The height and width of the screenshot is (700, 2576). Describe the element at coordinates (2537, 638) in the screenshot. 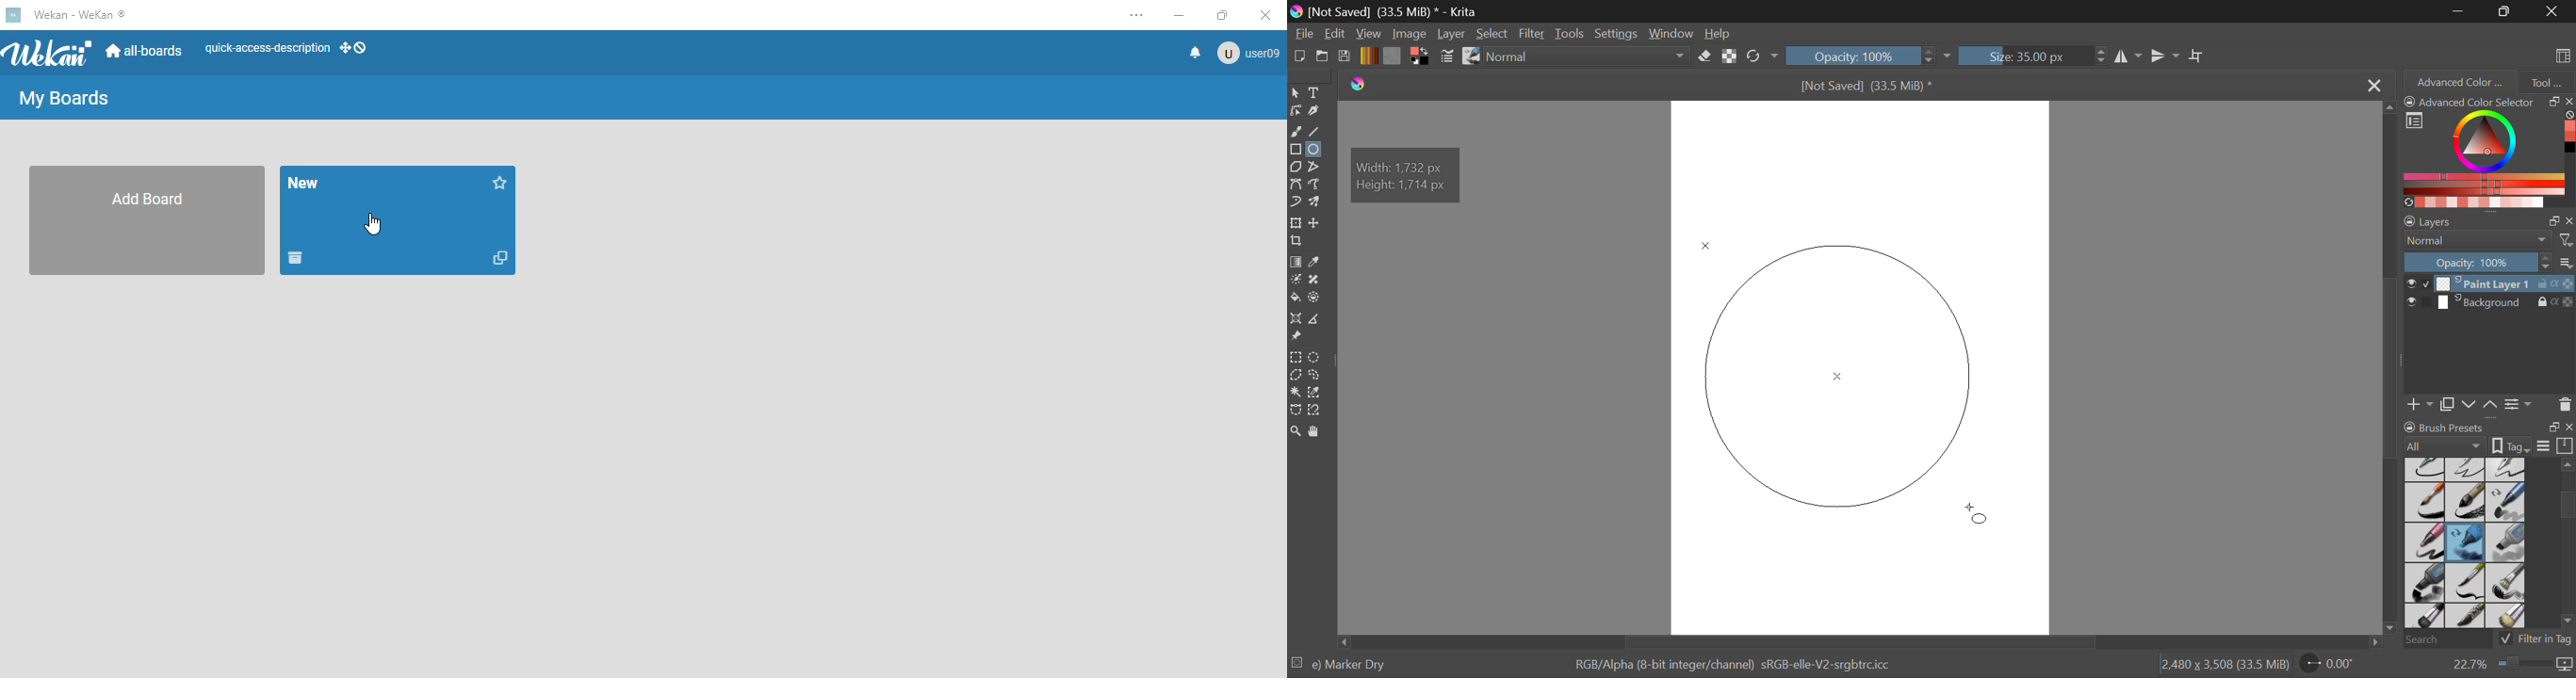

I see `Filter in Tag` at that location.